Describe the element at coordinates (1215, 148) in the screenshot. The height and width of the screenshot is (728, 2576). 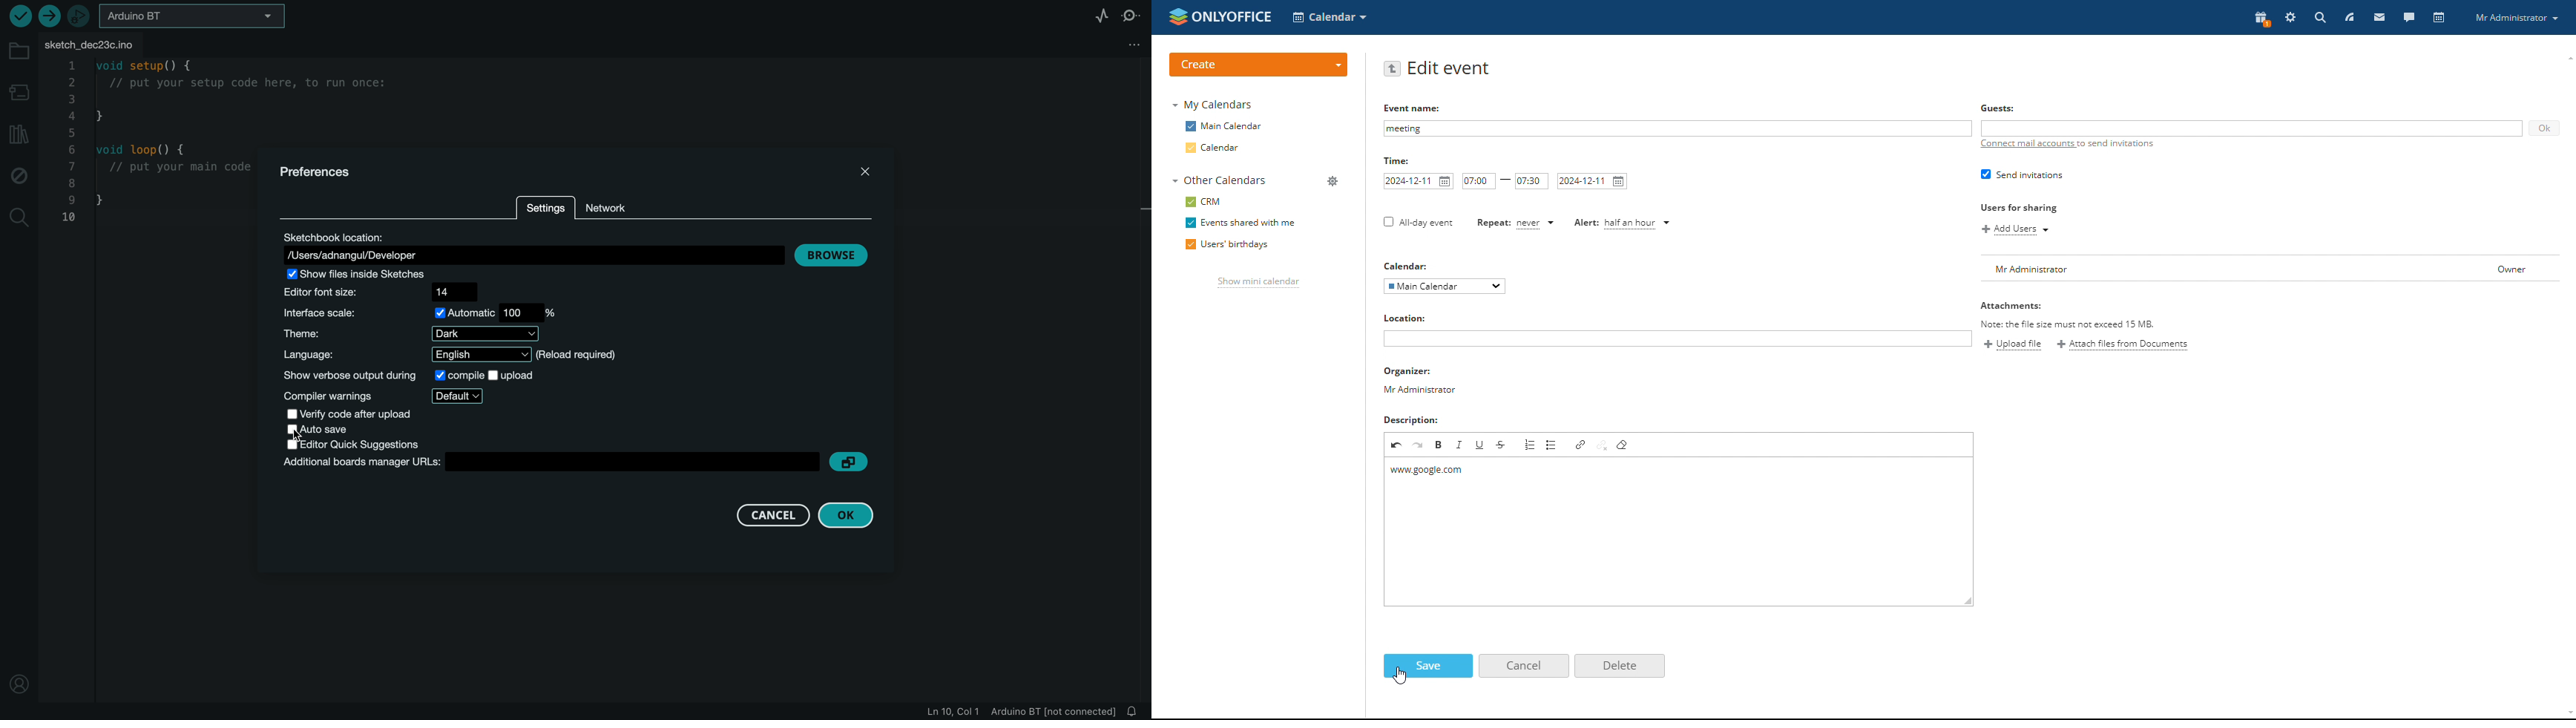
I see `calendar` at that location.